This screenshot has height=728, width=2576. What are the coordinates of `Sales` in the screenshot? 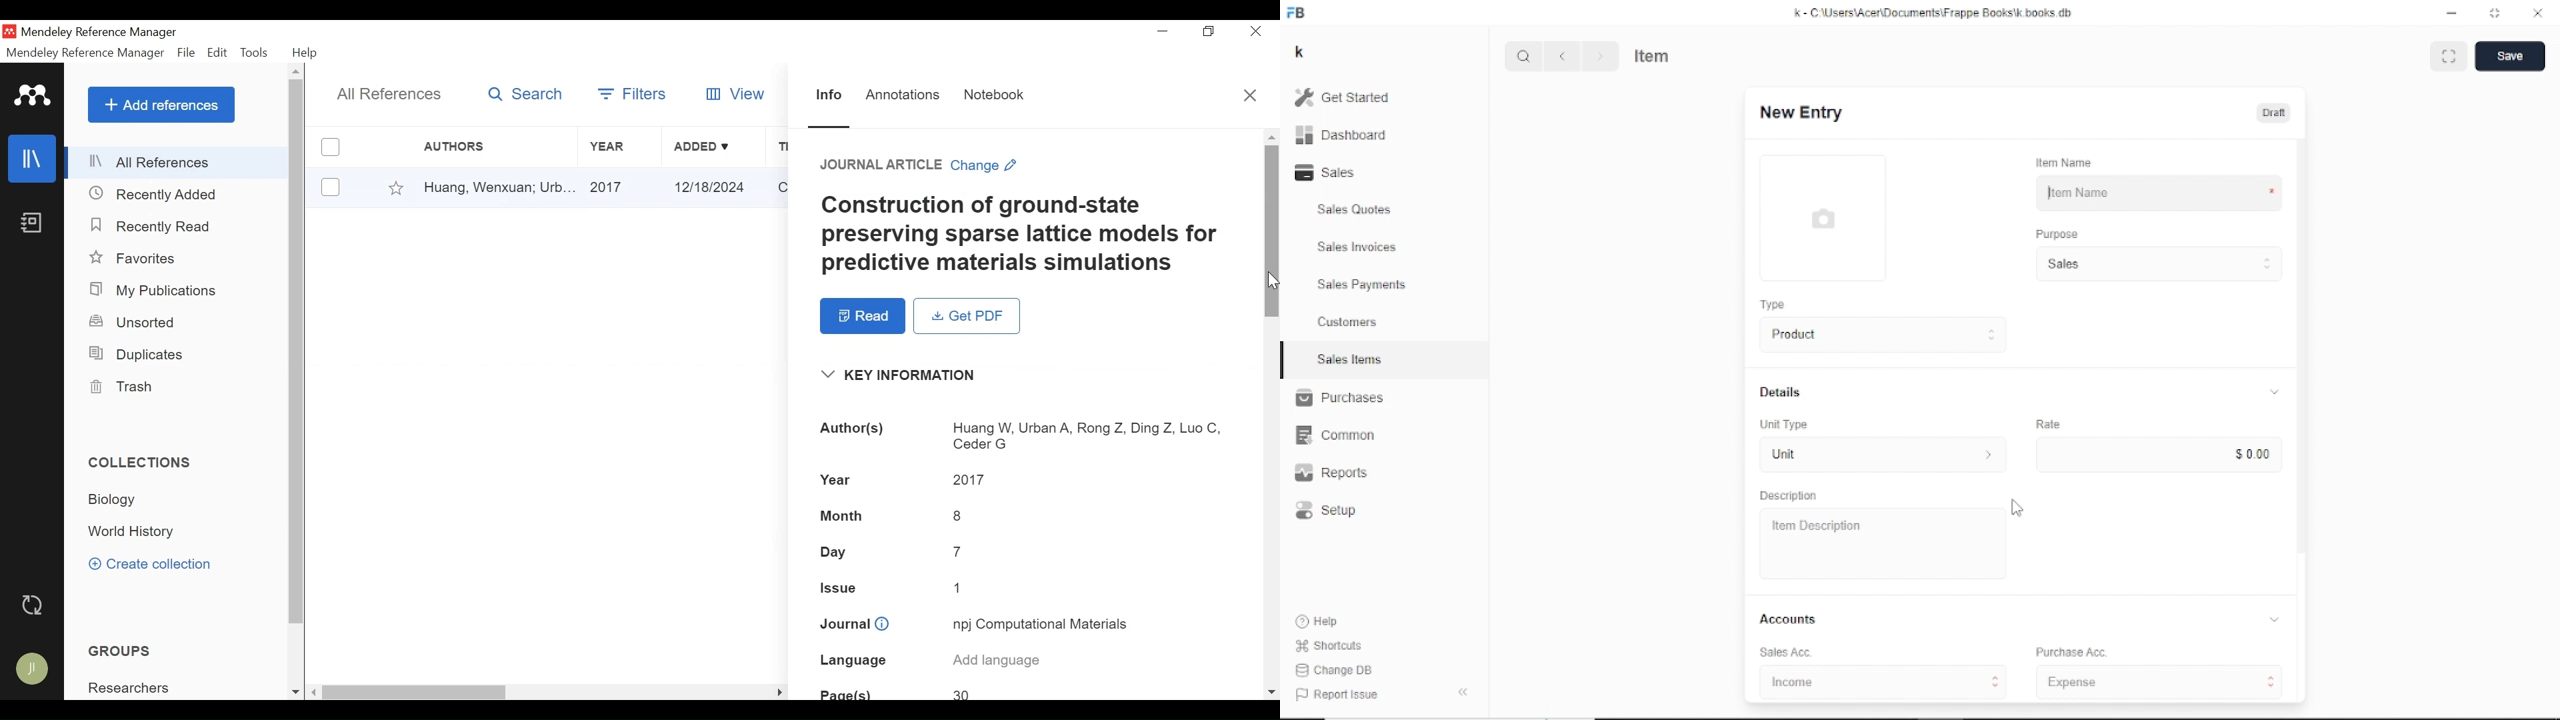 It's located at (1331, 172).